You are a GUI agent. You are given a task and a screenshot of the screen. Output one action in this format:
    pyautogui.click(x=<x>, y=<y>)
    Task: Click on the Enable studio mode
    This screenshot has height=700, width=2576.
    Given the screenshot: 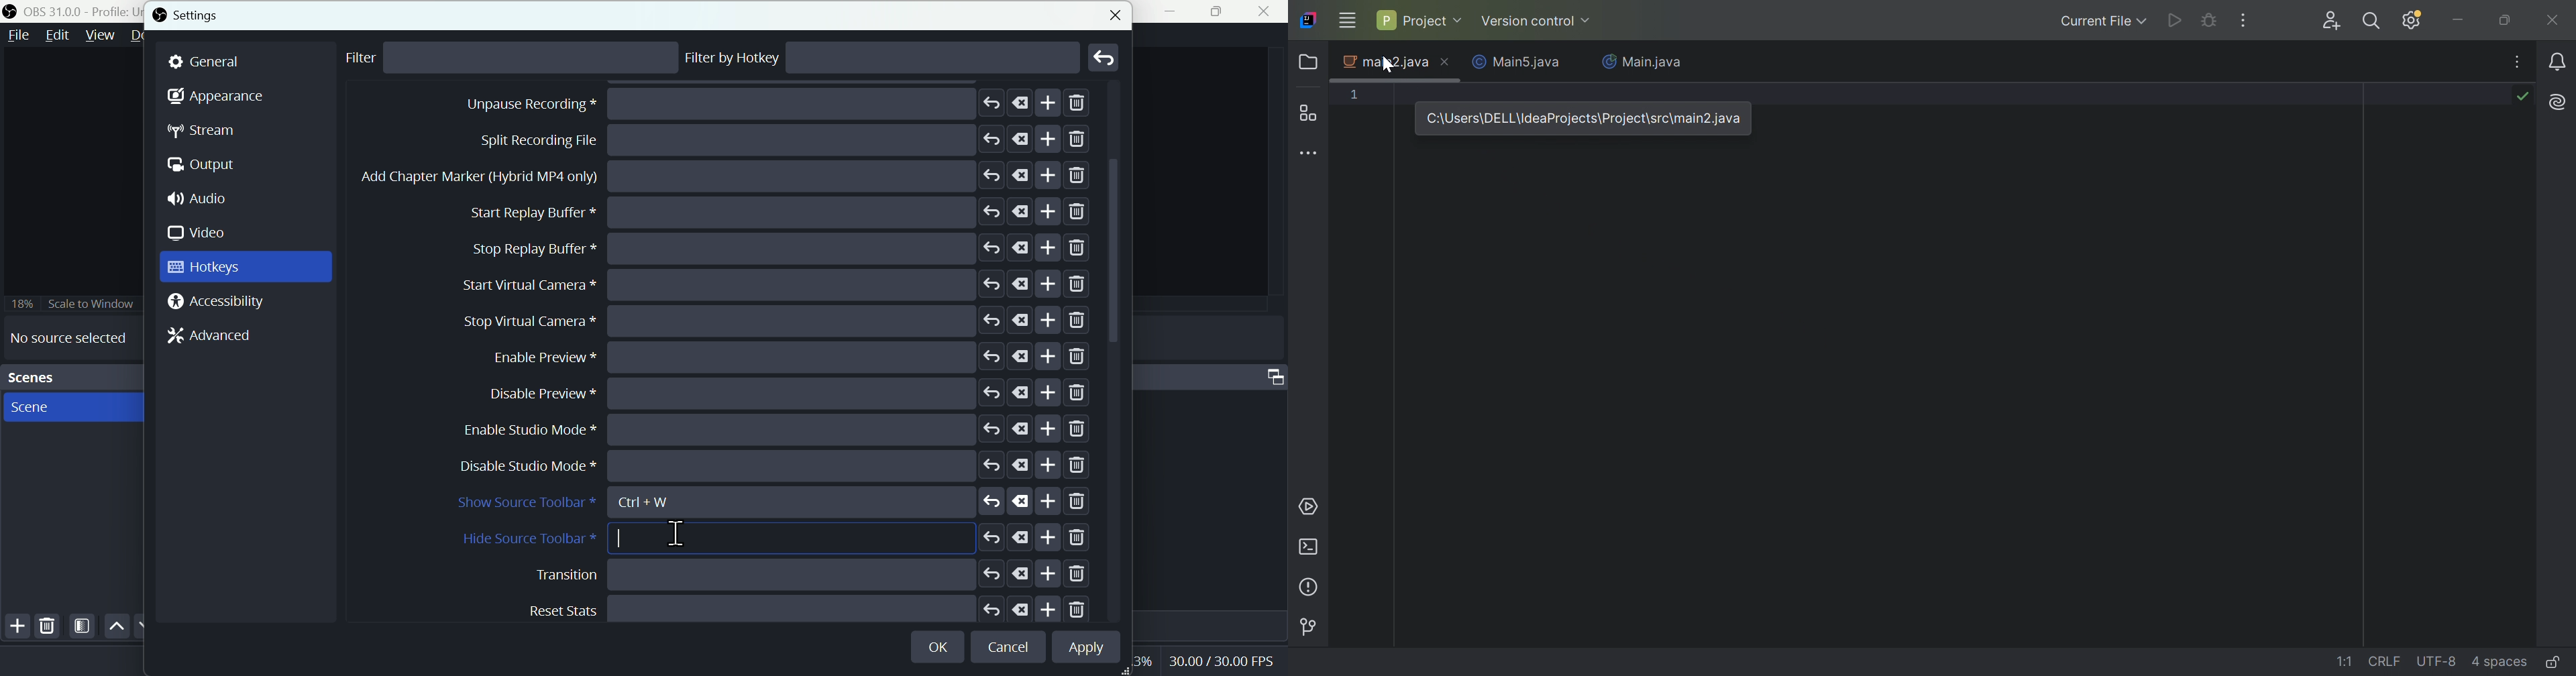 What is the action you would take?
    pyautogui.click(x=781, y=607)
    